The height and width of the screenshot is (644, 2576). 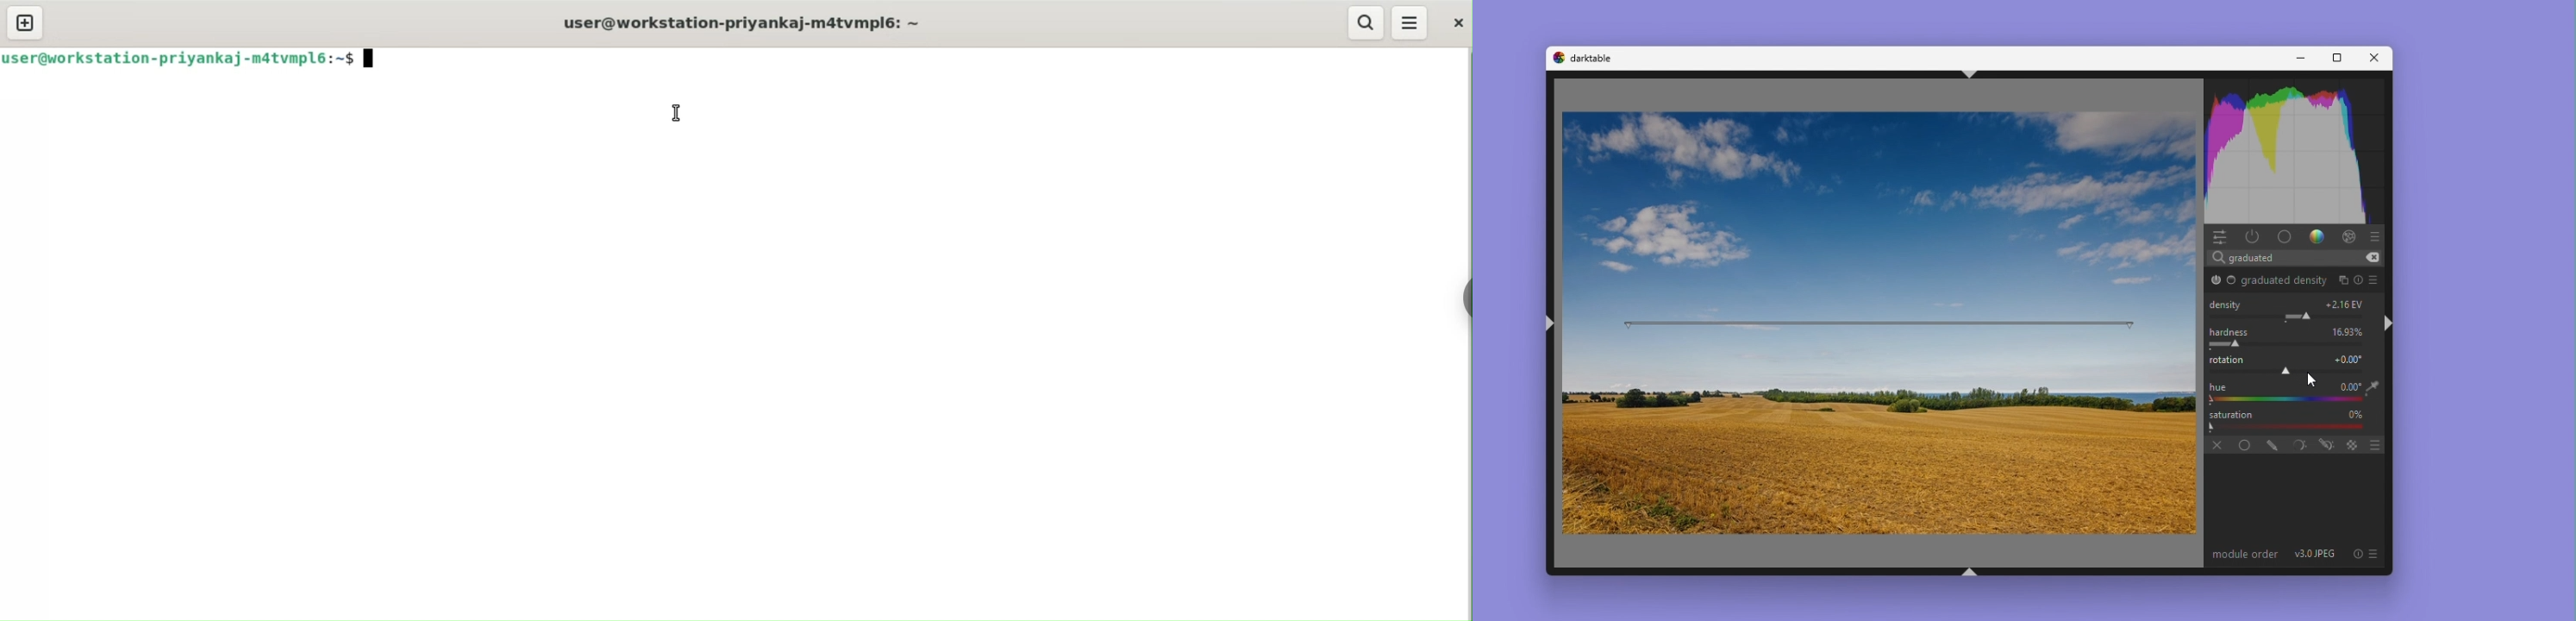 What do you see at coordinates (2229, 415) in the screenshot?
I see `Saturation` at bounding box center [2229, 415].